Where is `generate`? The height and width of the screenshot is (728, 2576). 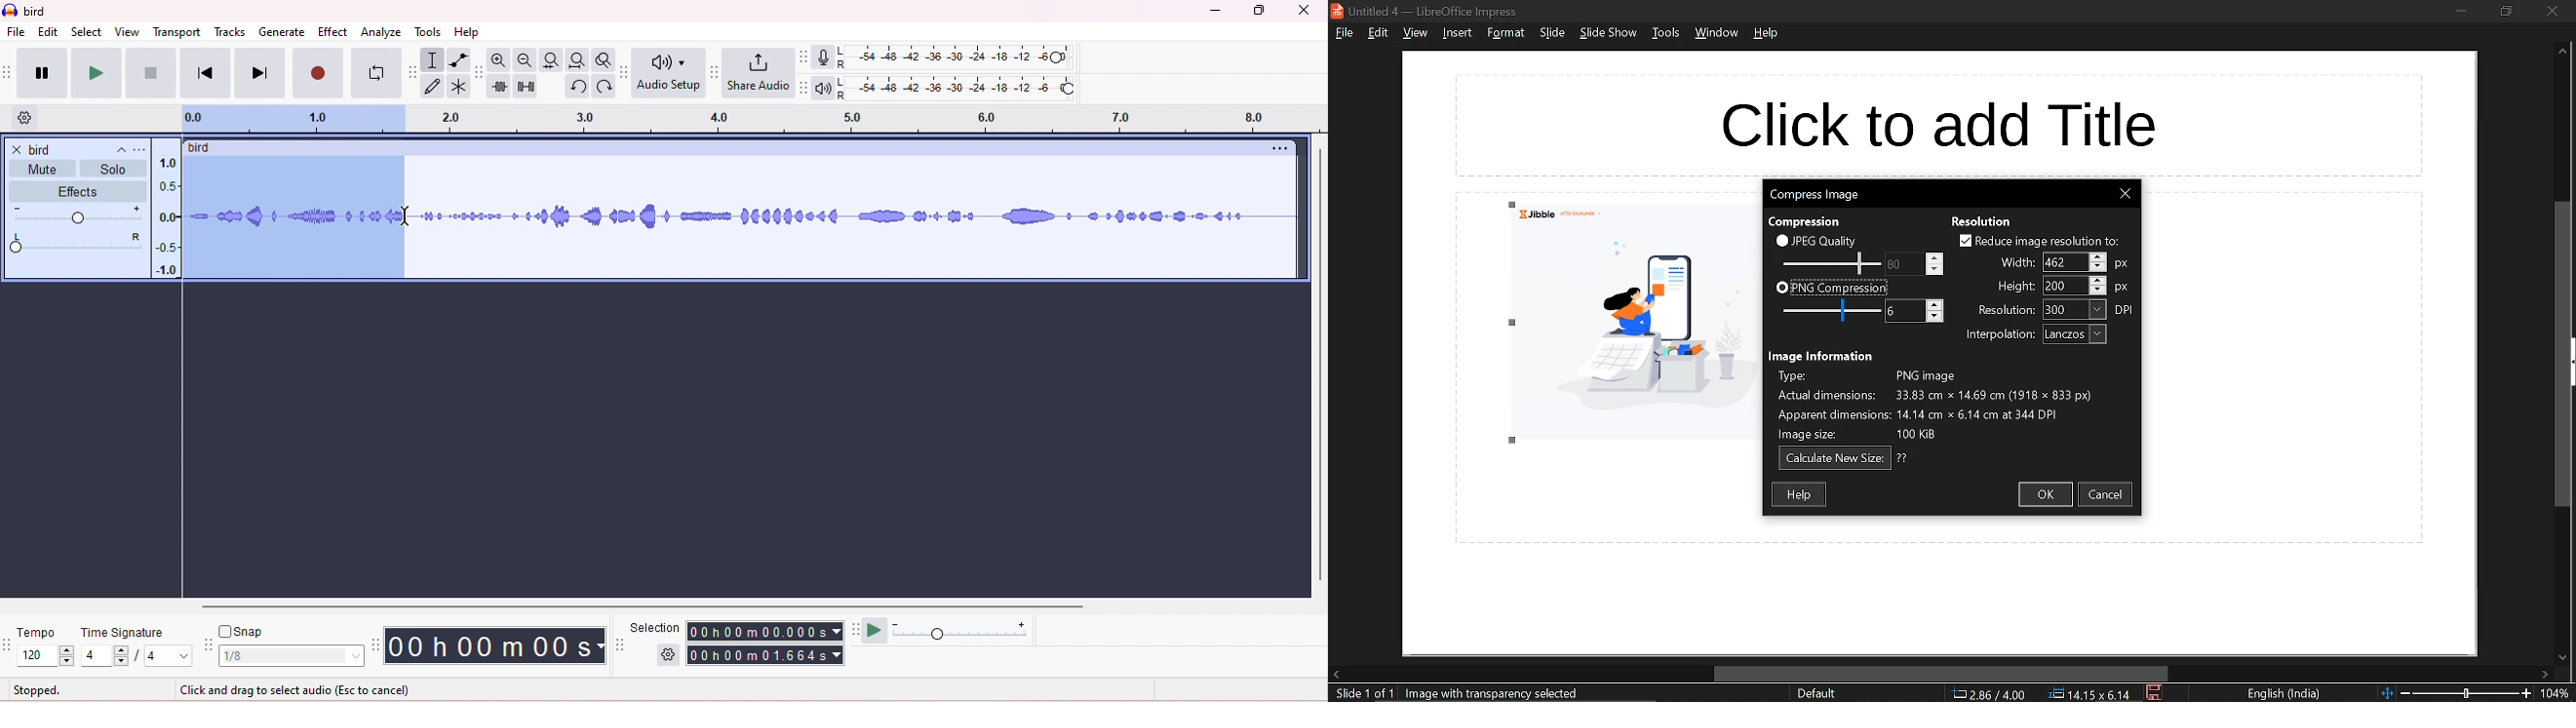
generate is located at coordinates (282, 33).